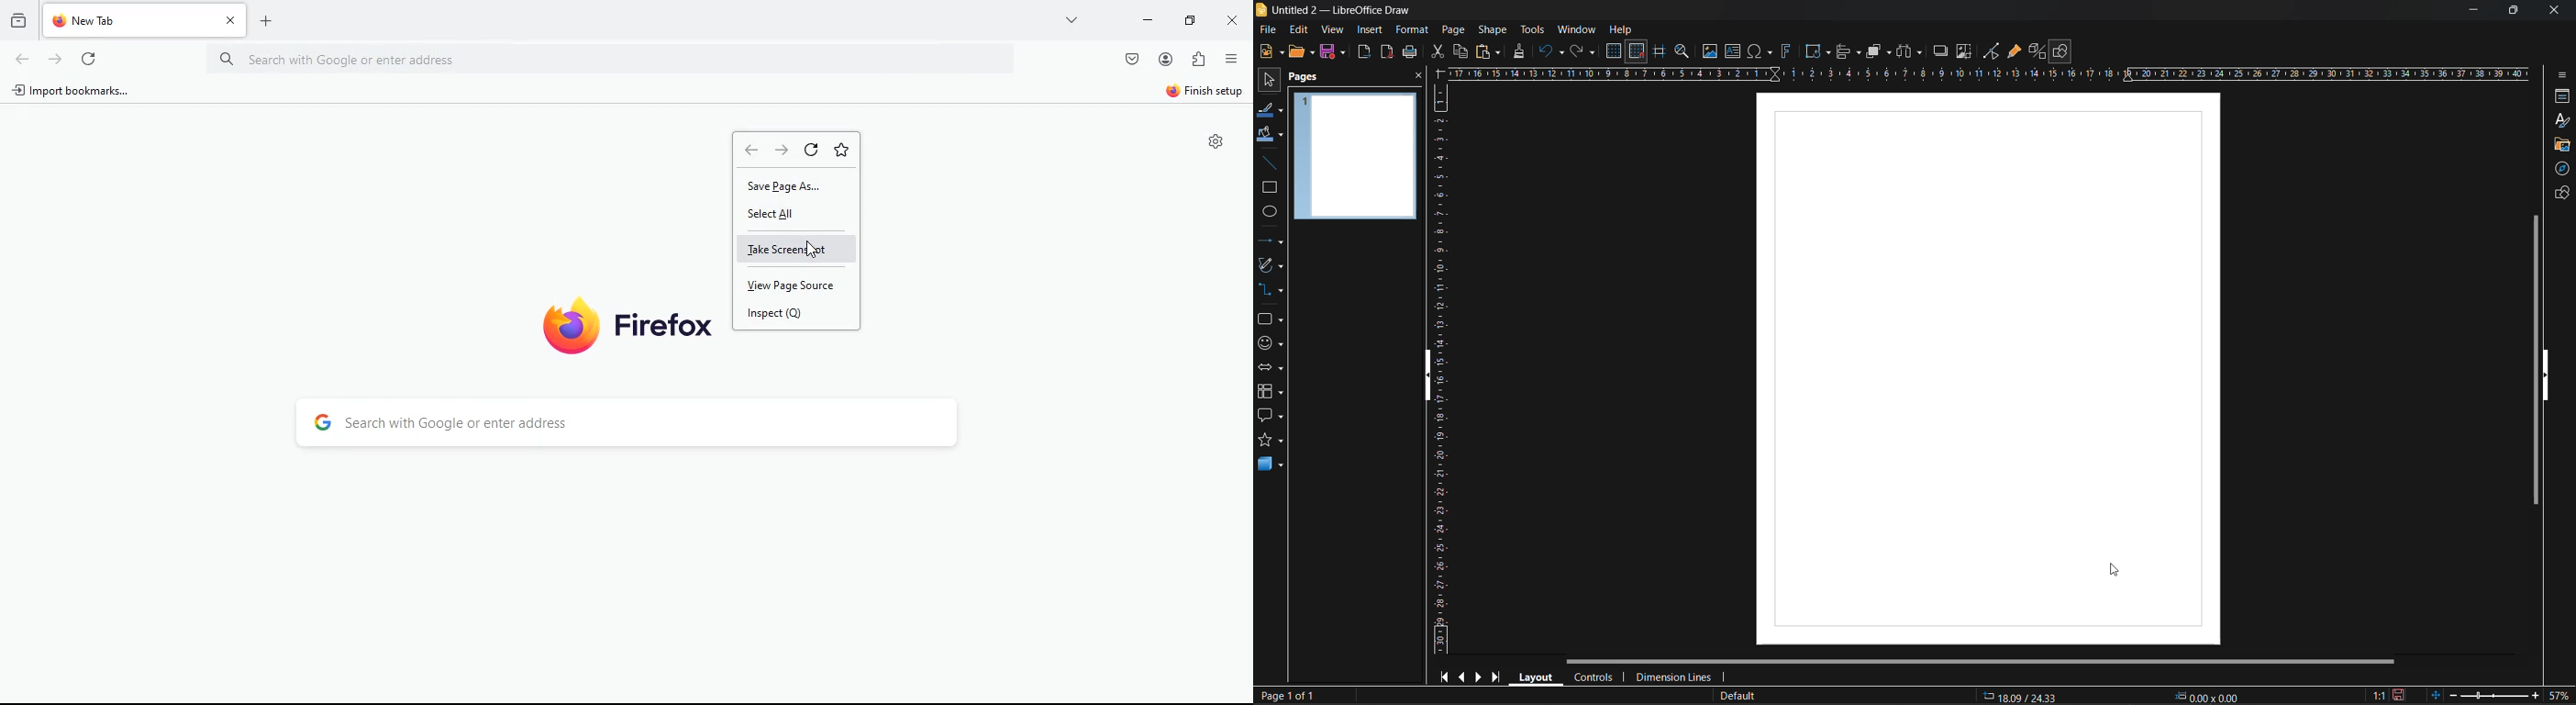 This screenshot has height=728, width=2576. What do you see at coordinates (1456, 29) in the screenshot?
I see `page` at bounding box center [1456, 29].